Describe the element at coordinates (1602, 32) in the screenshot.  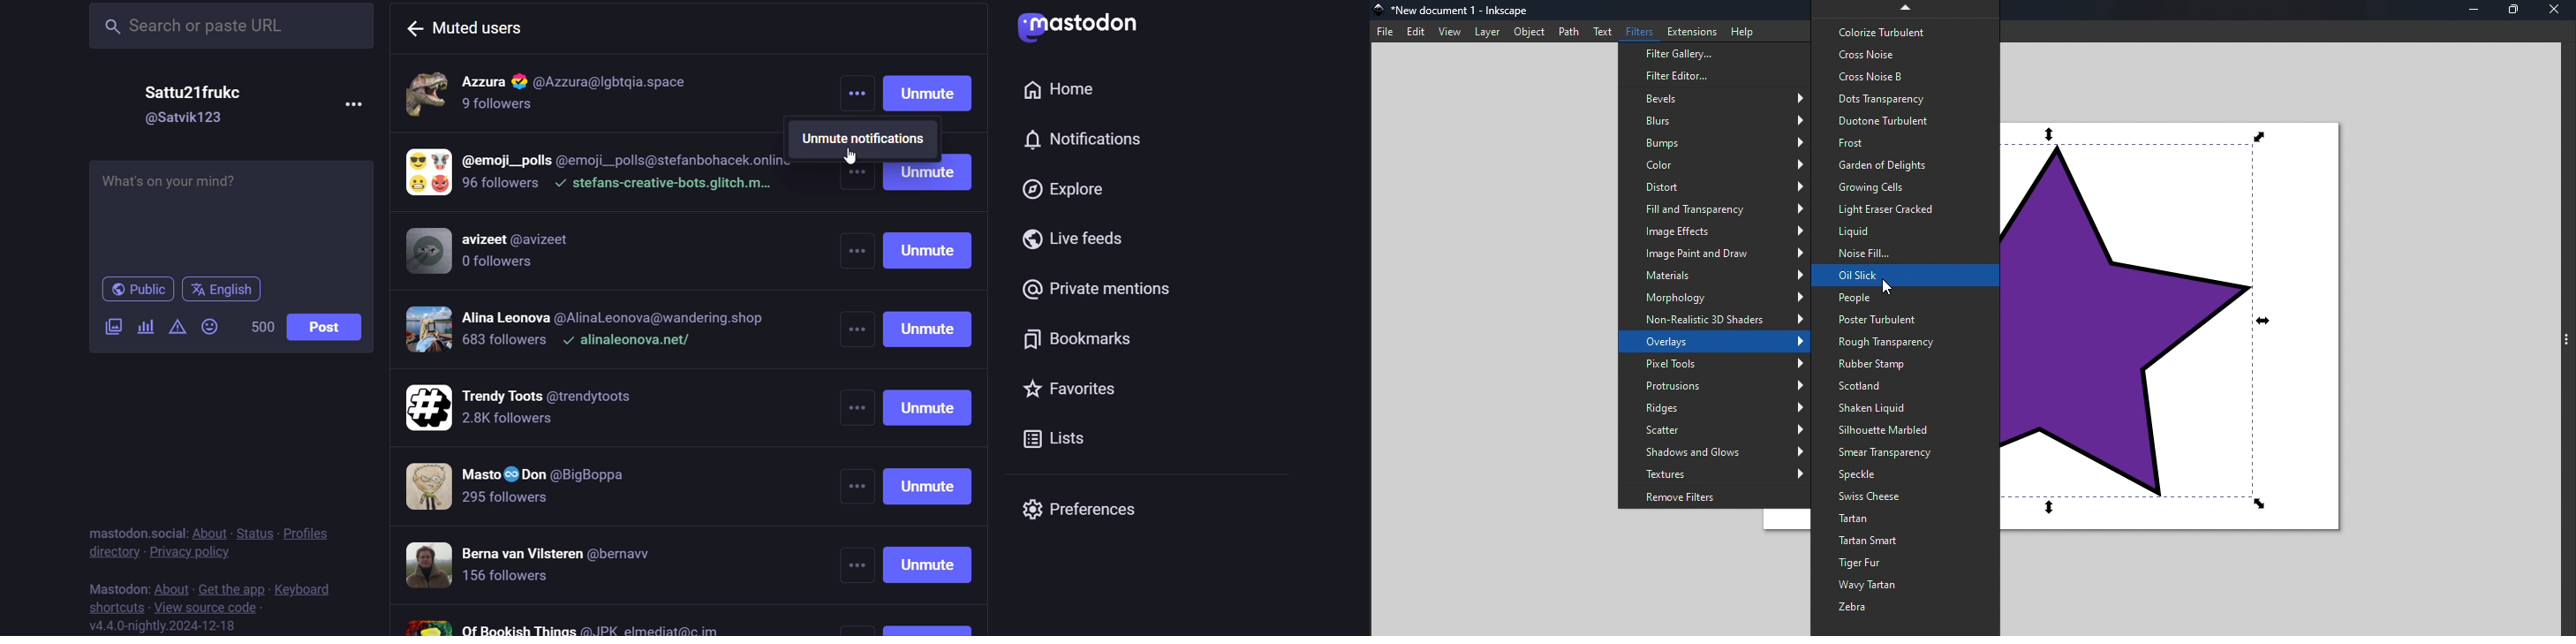
I see `Text` at that location.